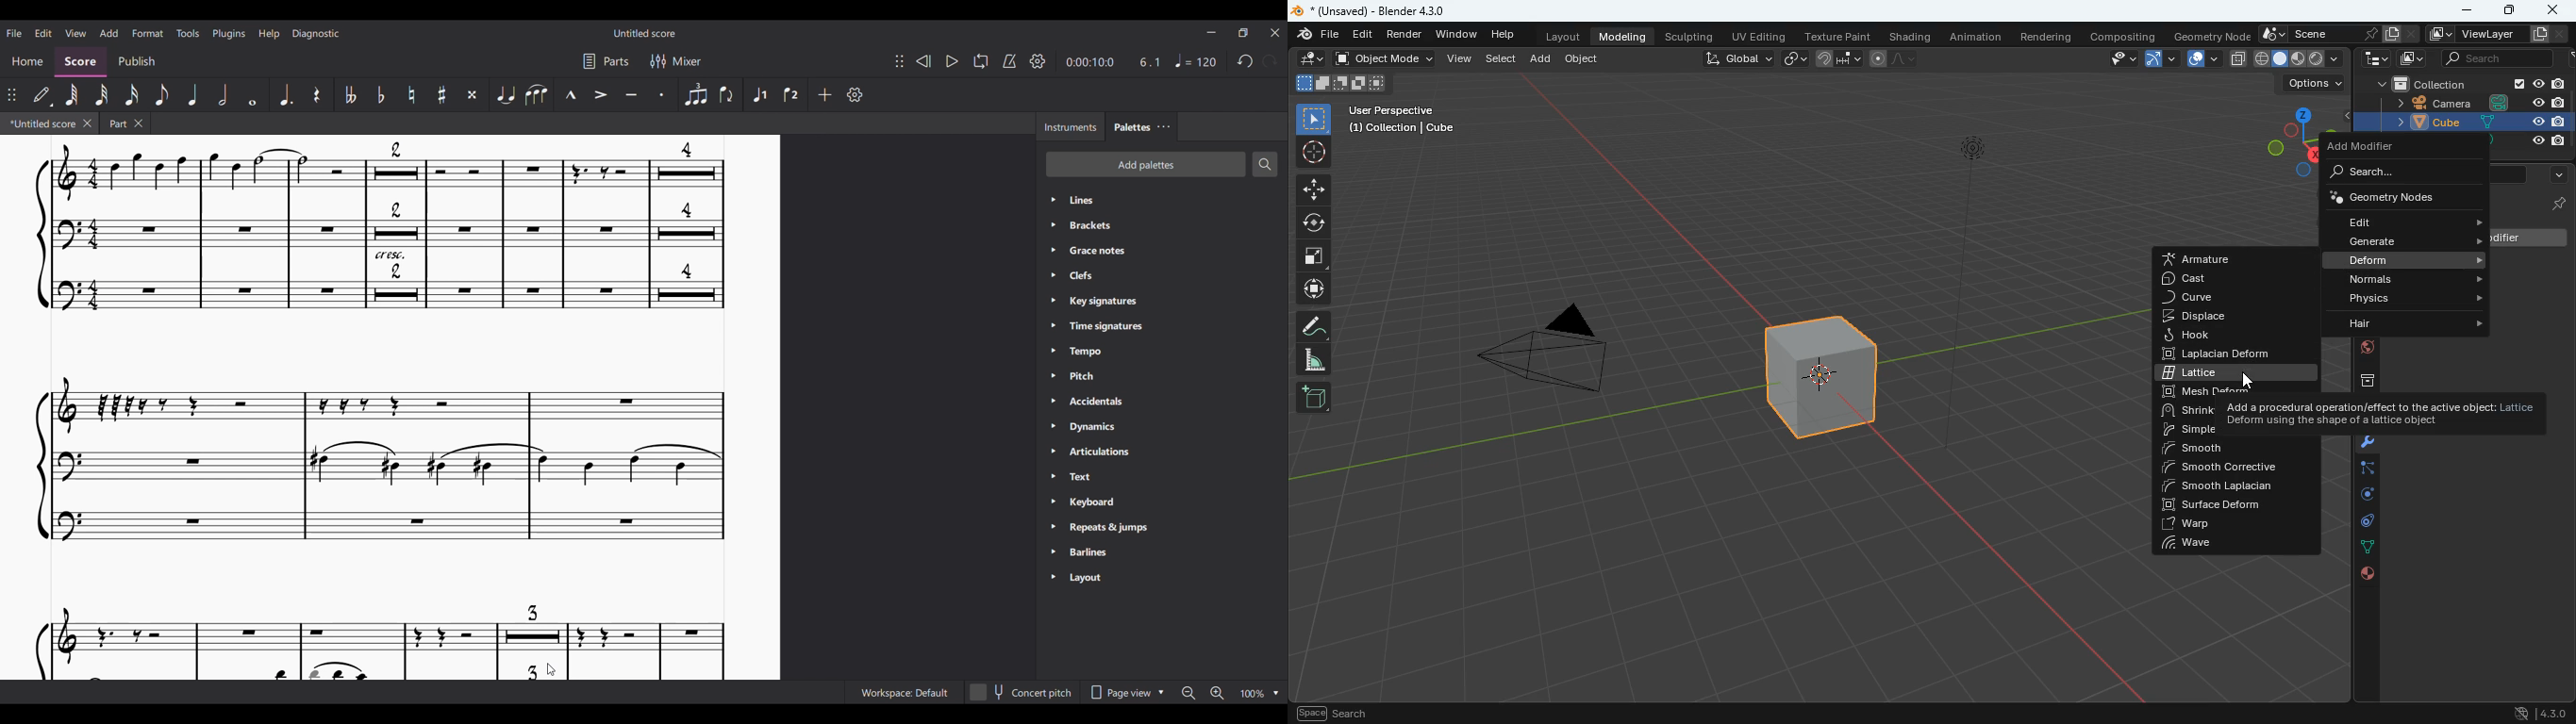  Describe the element at coordinates (41, 123) in the screenshot. I see `Current tab highlighted` at that location.